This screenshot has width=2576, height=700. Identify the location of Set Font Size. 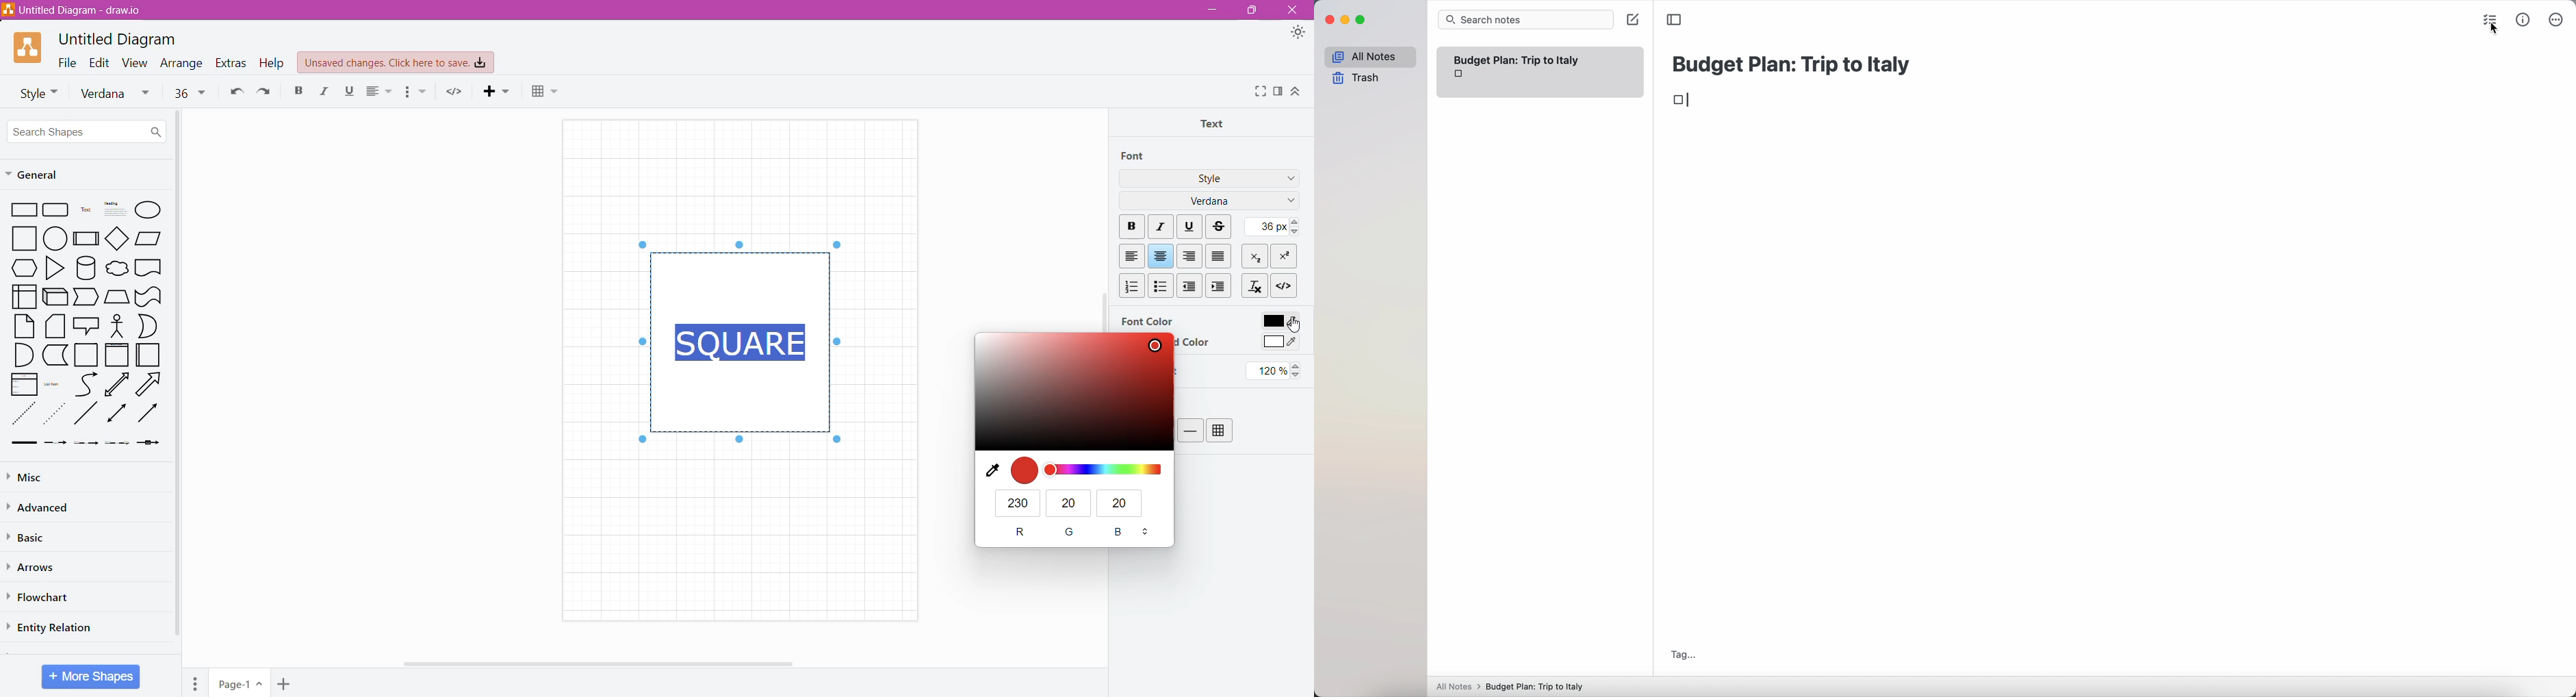
(1270, 226).